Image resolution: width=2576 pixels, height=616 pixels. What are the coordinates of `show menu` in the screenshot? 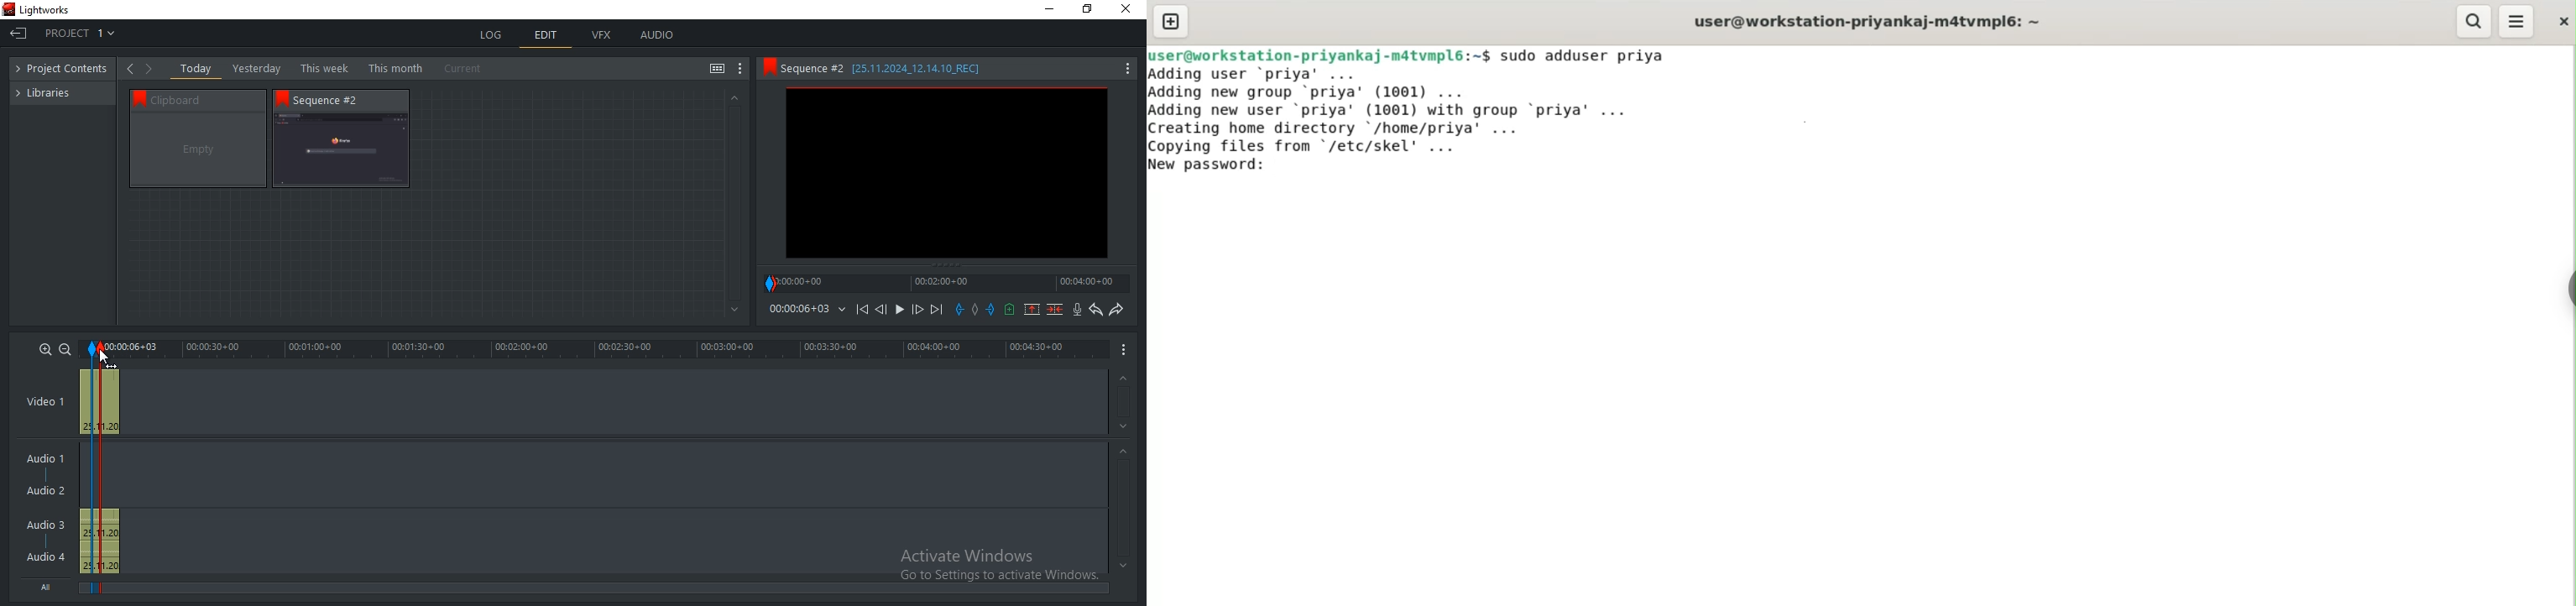 It's located at (1125, 348).